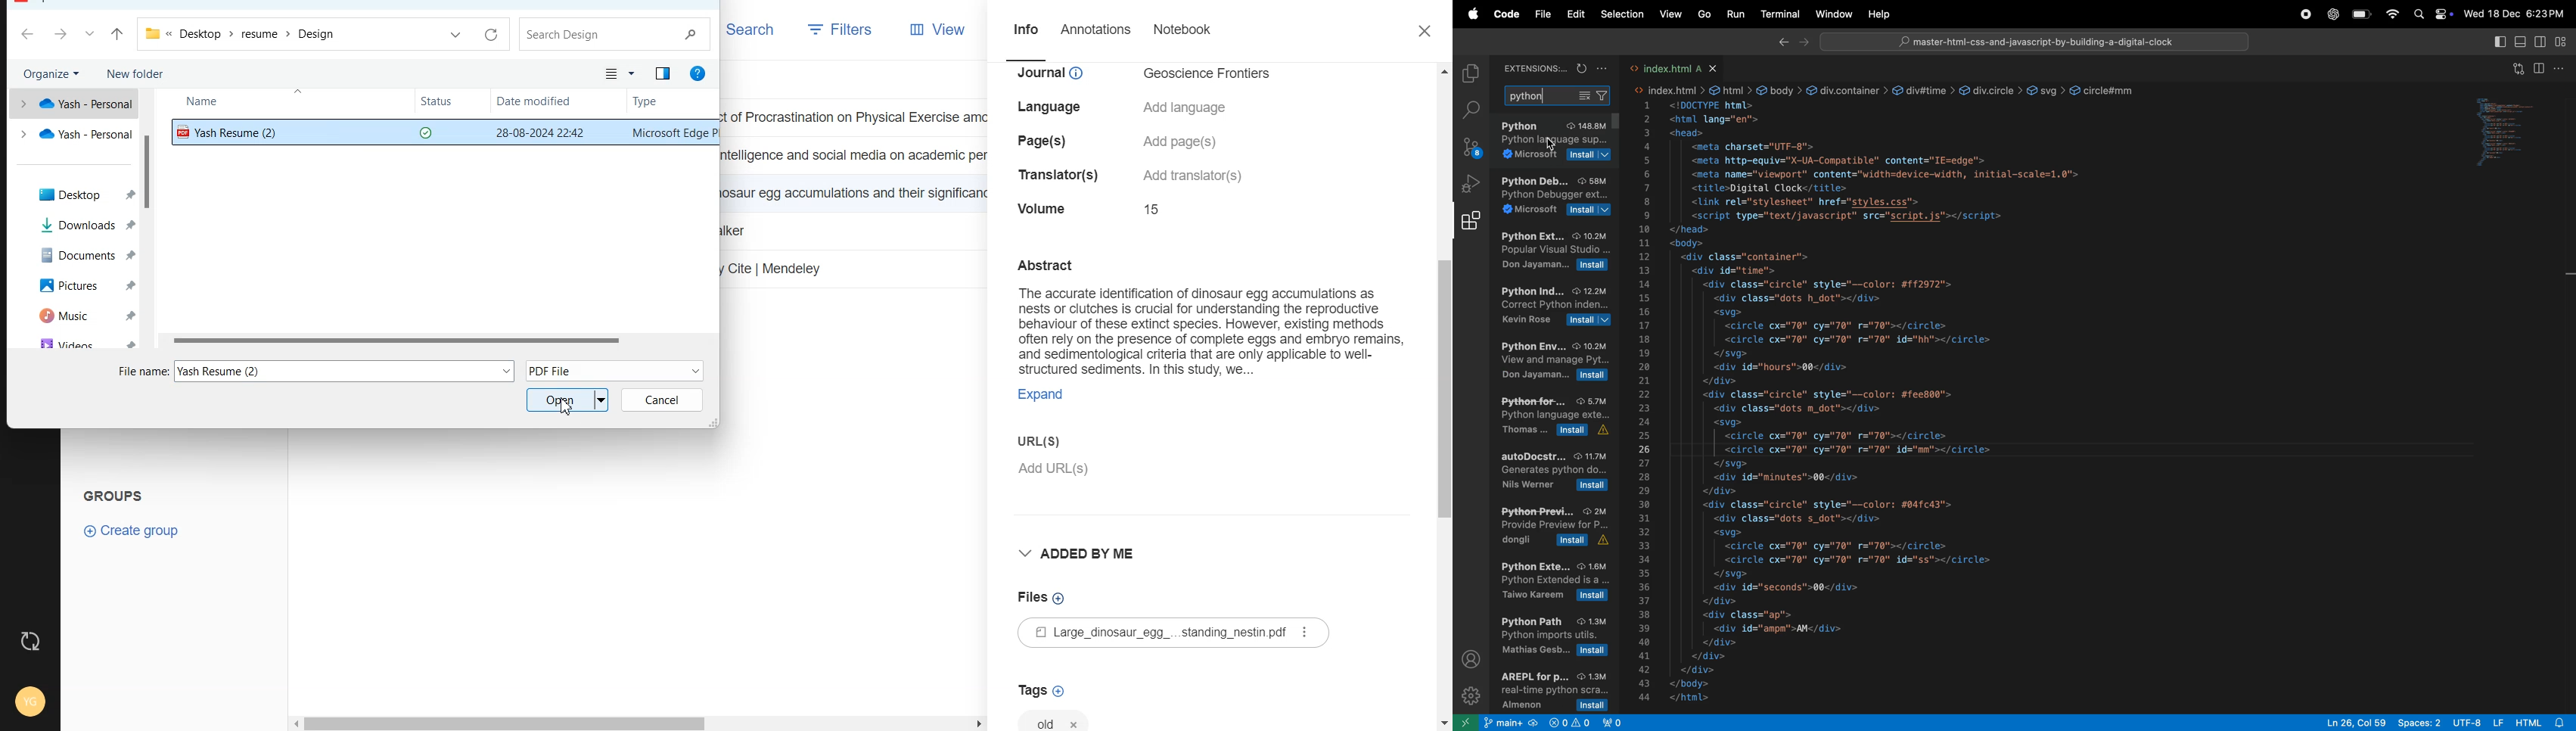 The width and height of the screenshot is (2576, 756). Describe the element at coordinates (73, 194) in the screenshot. I see `Desktop` at that location.